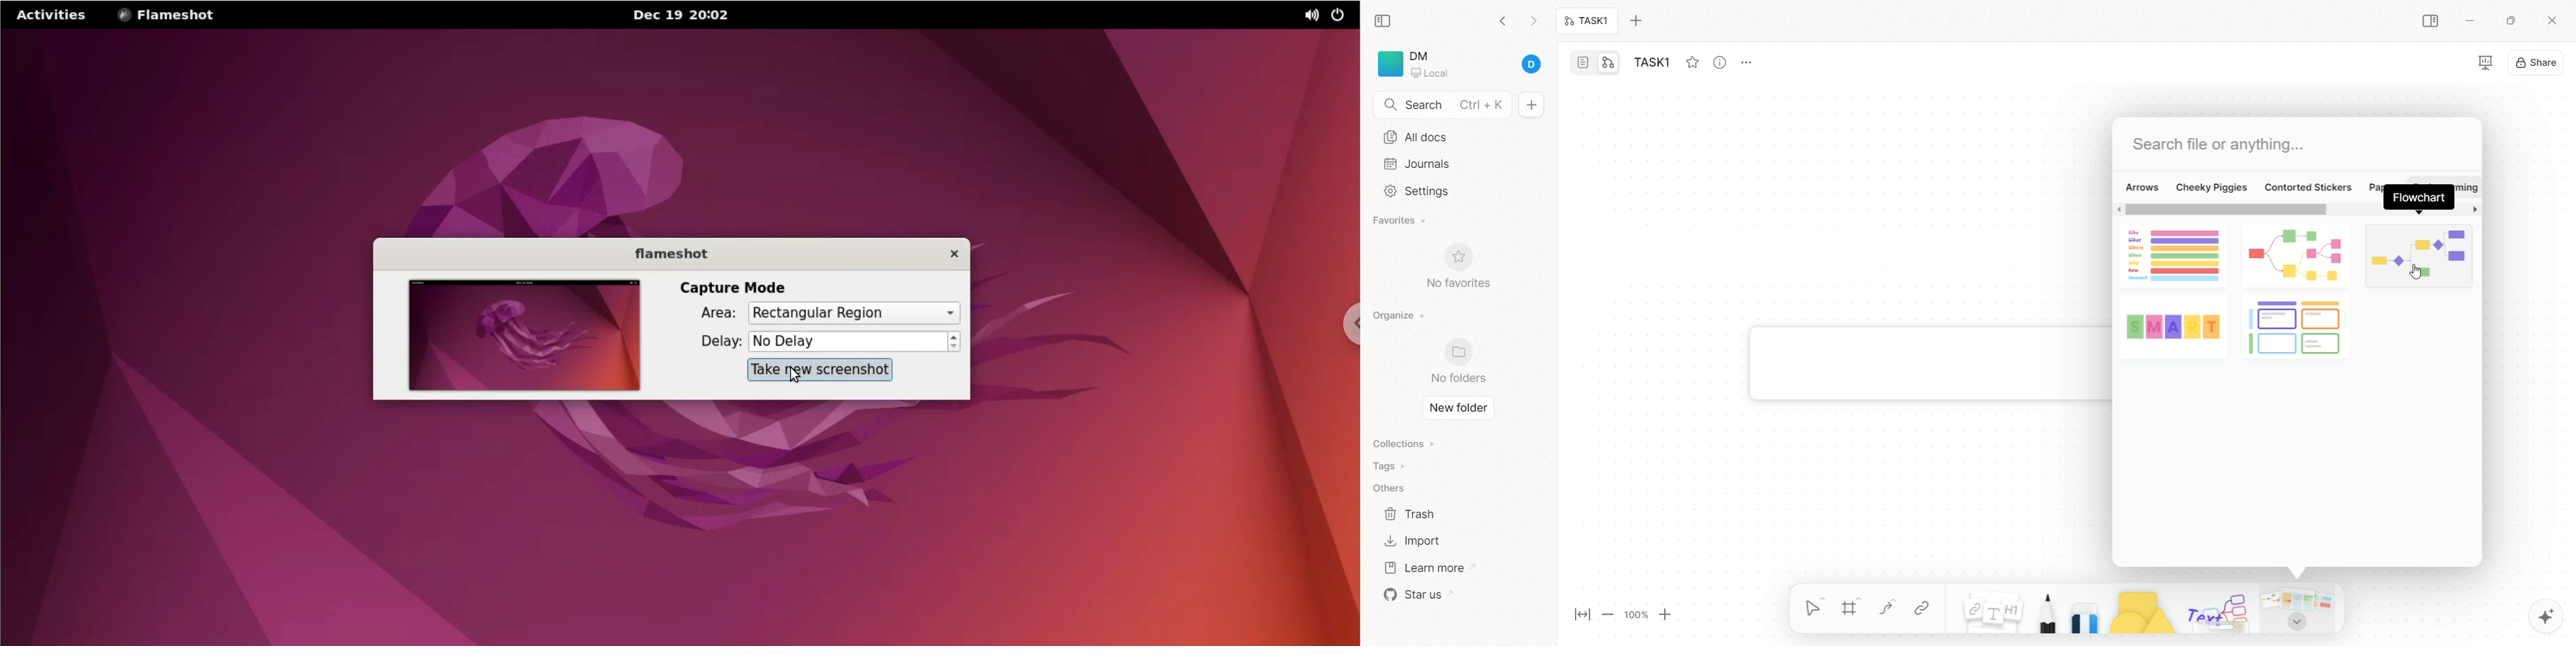  Describe the element at coordinates (1346, 327) in the screenshot. I see `chrome options` at that location.